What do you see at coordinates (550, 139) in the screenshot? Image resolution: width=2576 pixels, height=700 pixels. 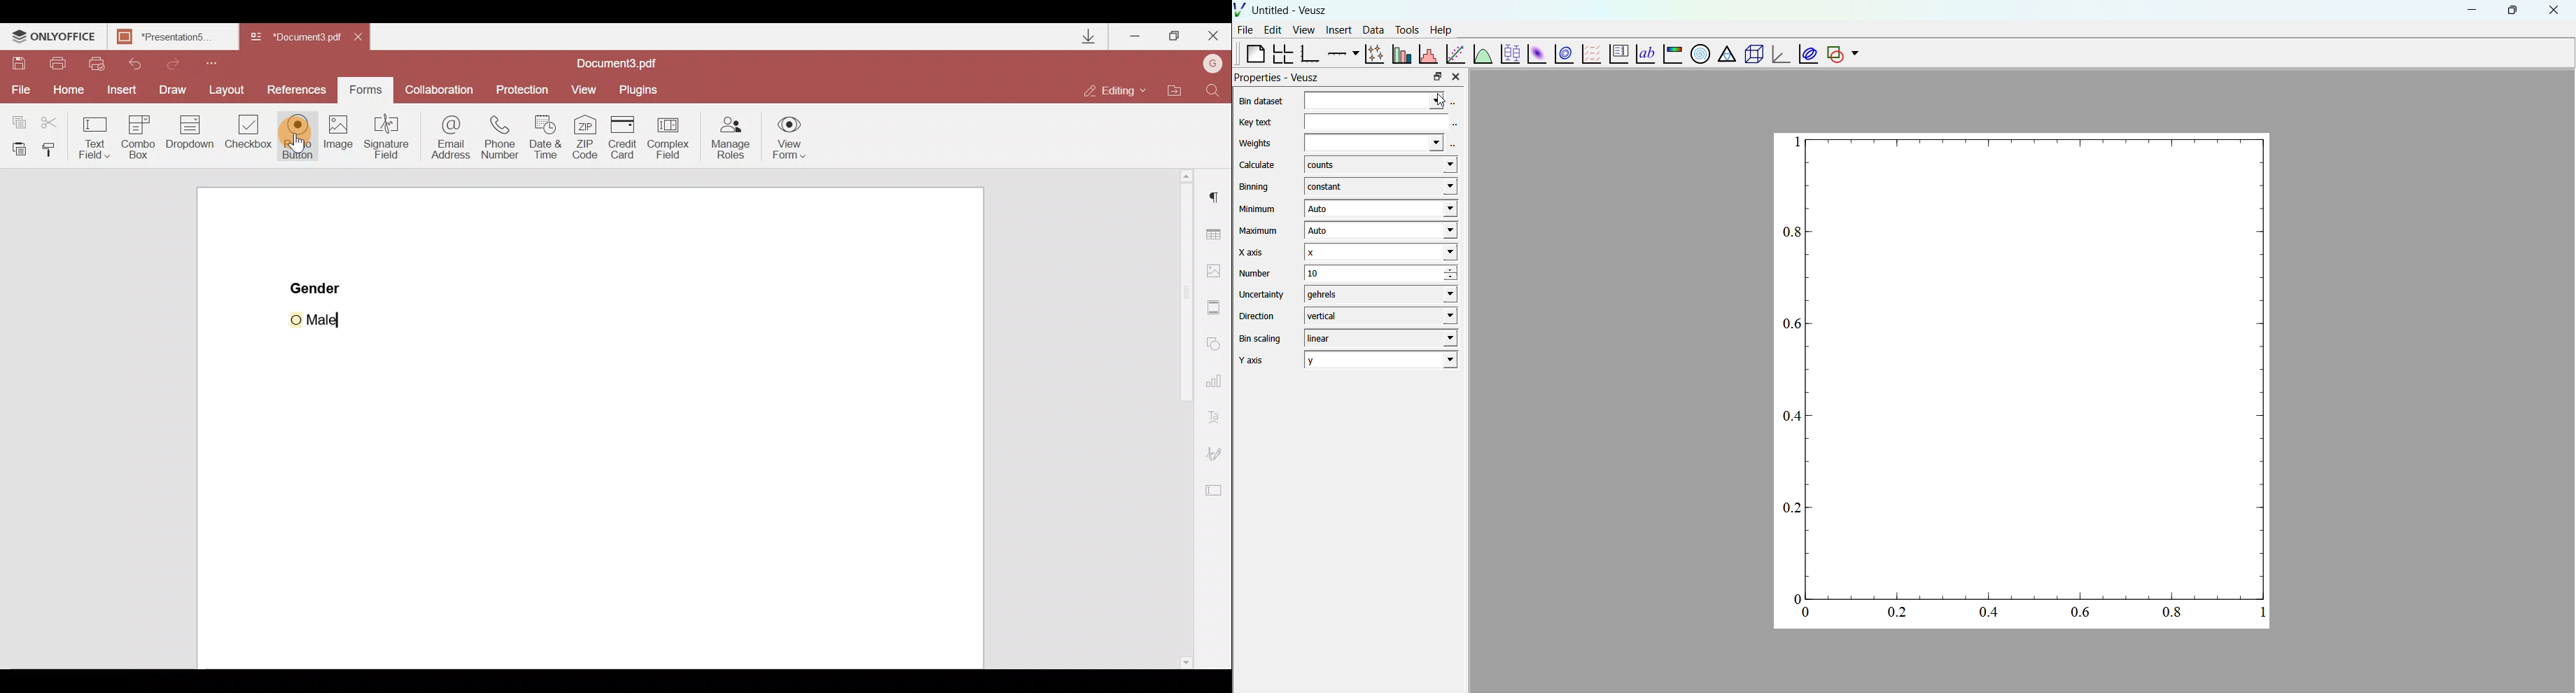 I see `Date & time` at bounding box center [550, 139].